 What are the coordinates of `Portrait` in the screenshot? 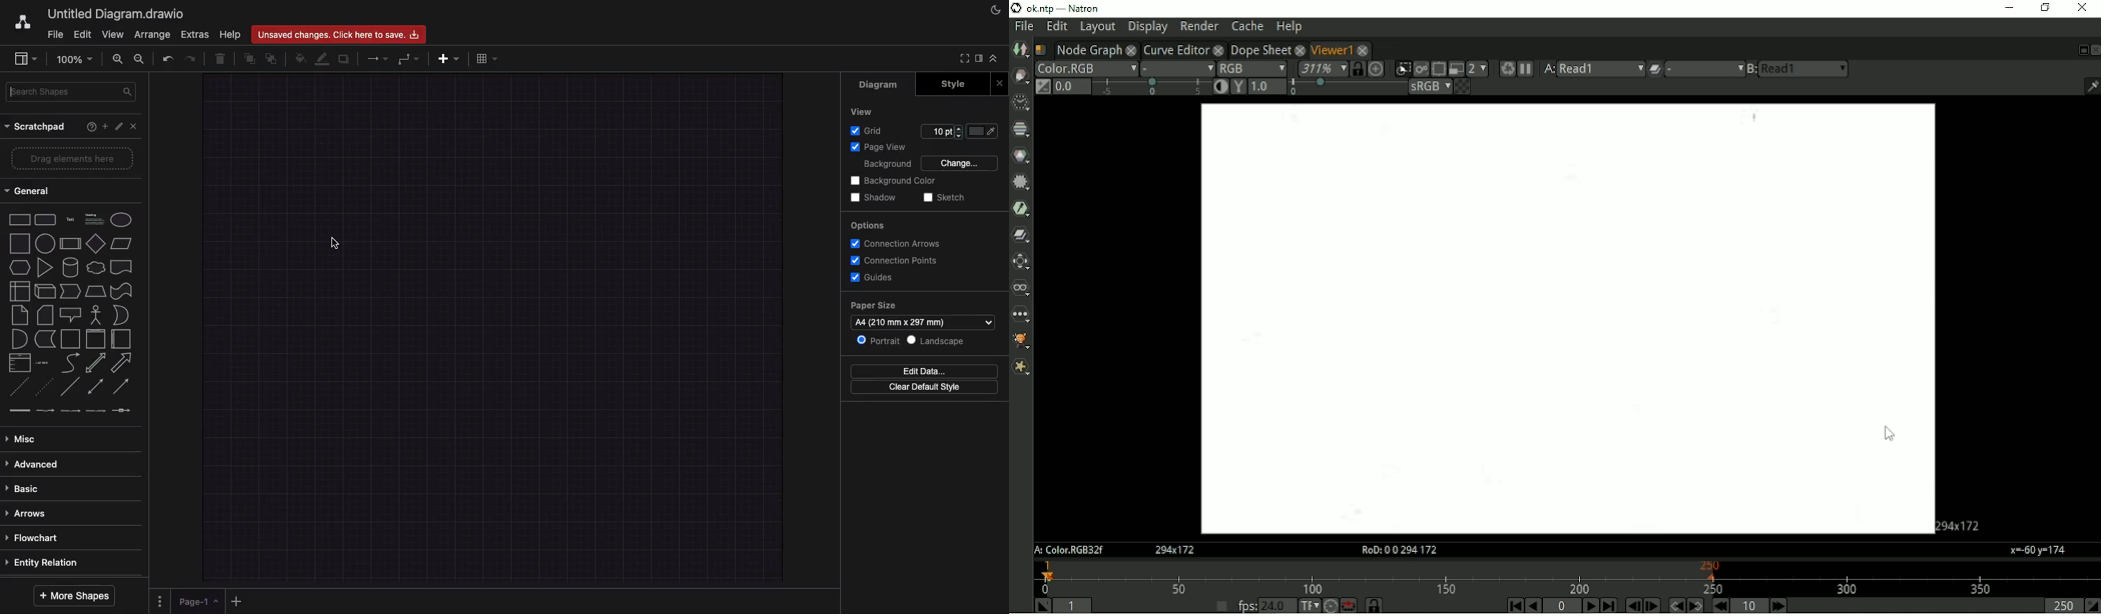 It's located at (878, 339).